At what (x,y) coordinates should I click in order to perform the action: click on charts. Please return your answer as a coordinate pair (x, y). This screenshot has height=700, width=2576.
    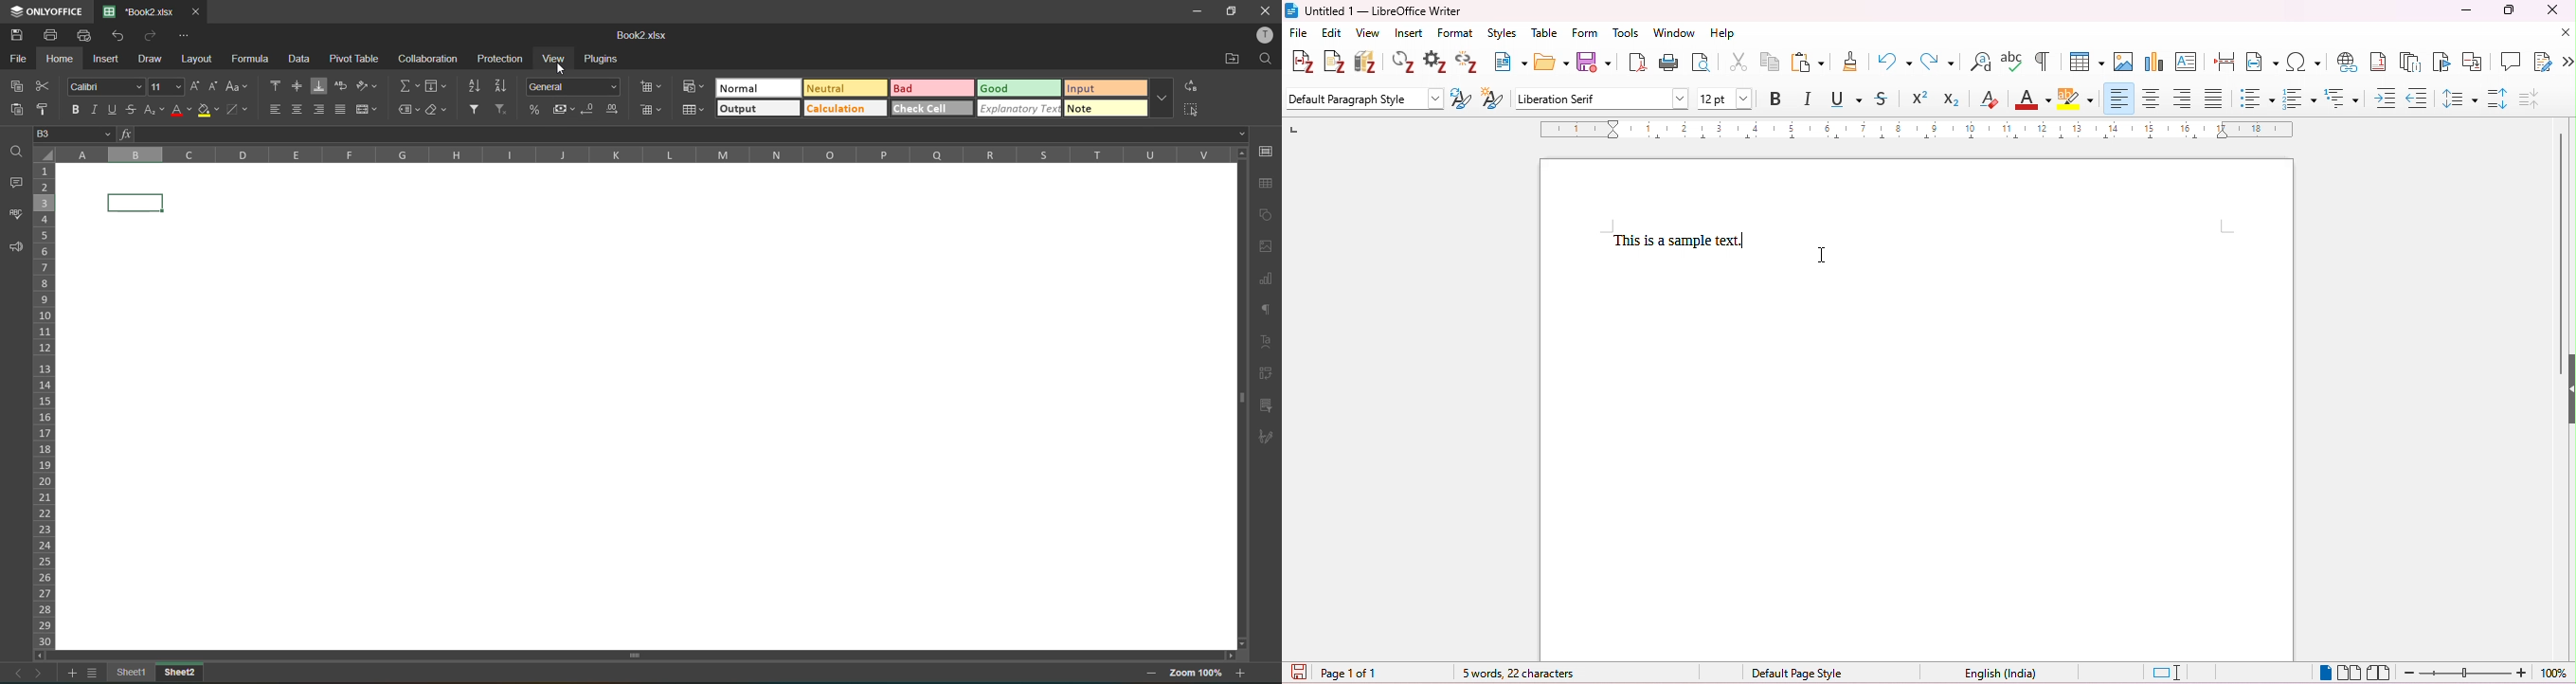
    Looking at the image, I should click on (1265, 281).